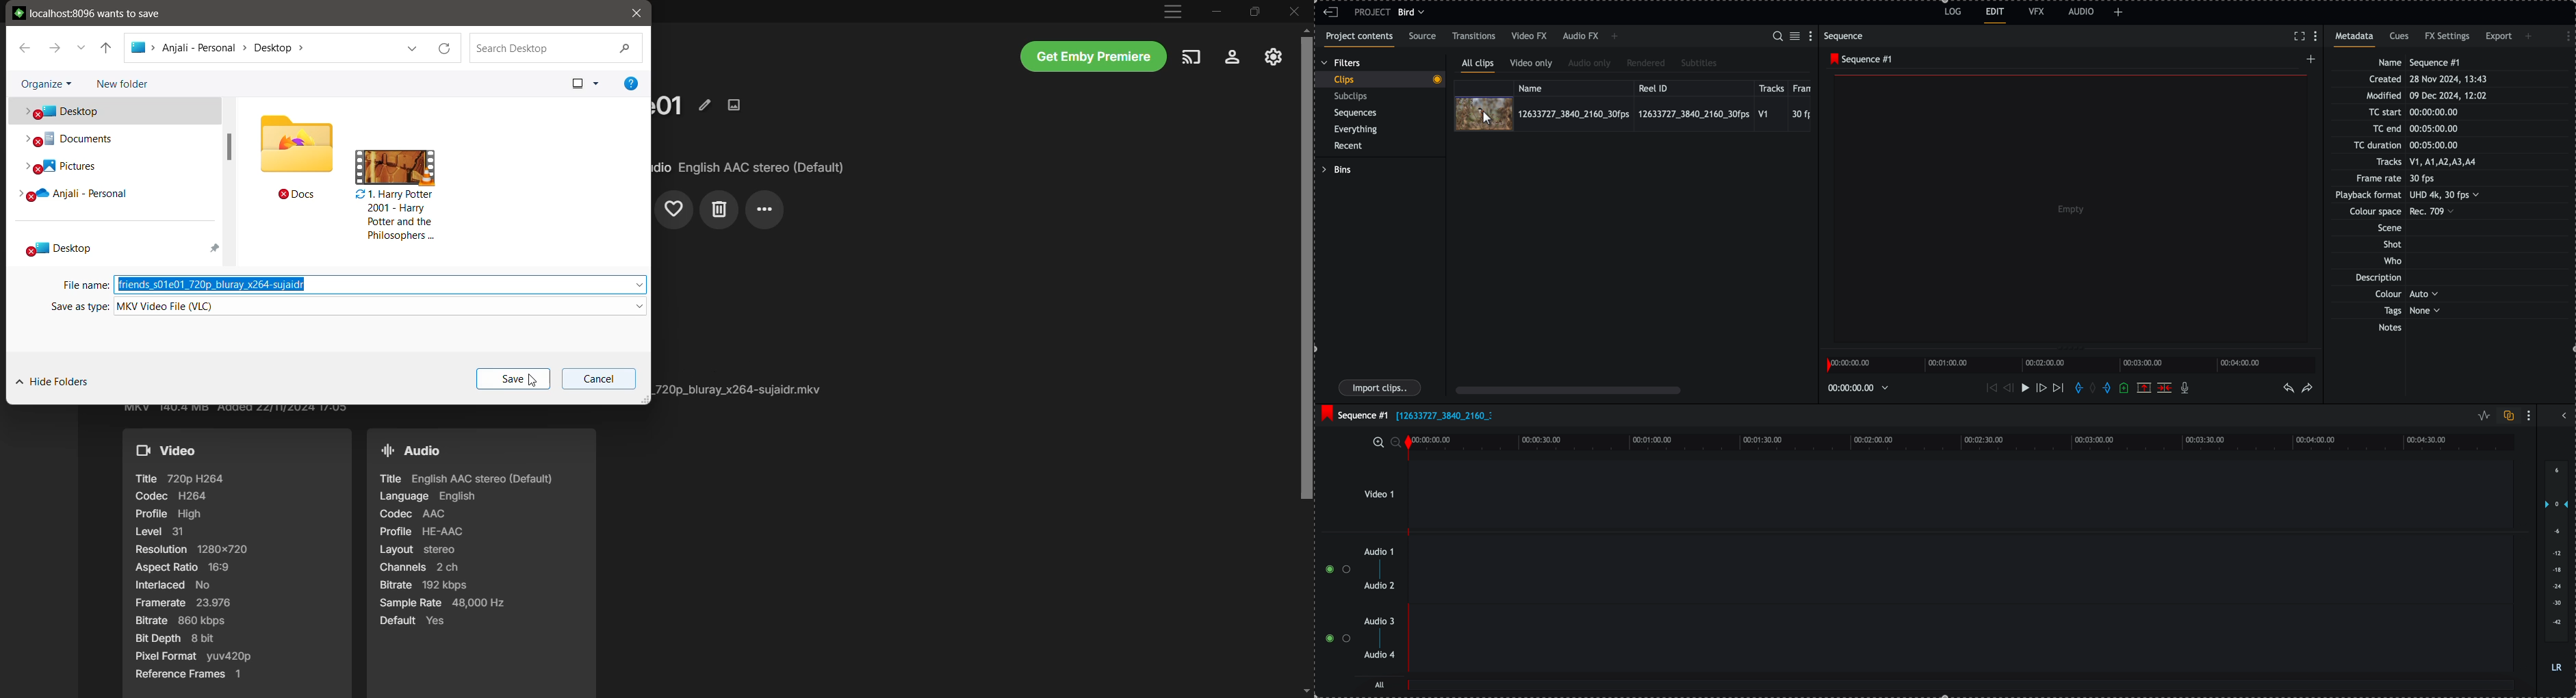 This screenshot has height=700, width=2576. Describe the element at coordinates (2482, 416) in the screenshot. I see `toggle audio levels editing` at that location.